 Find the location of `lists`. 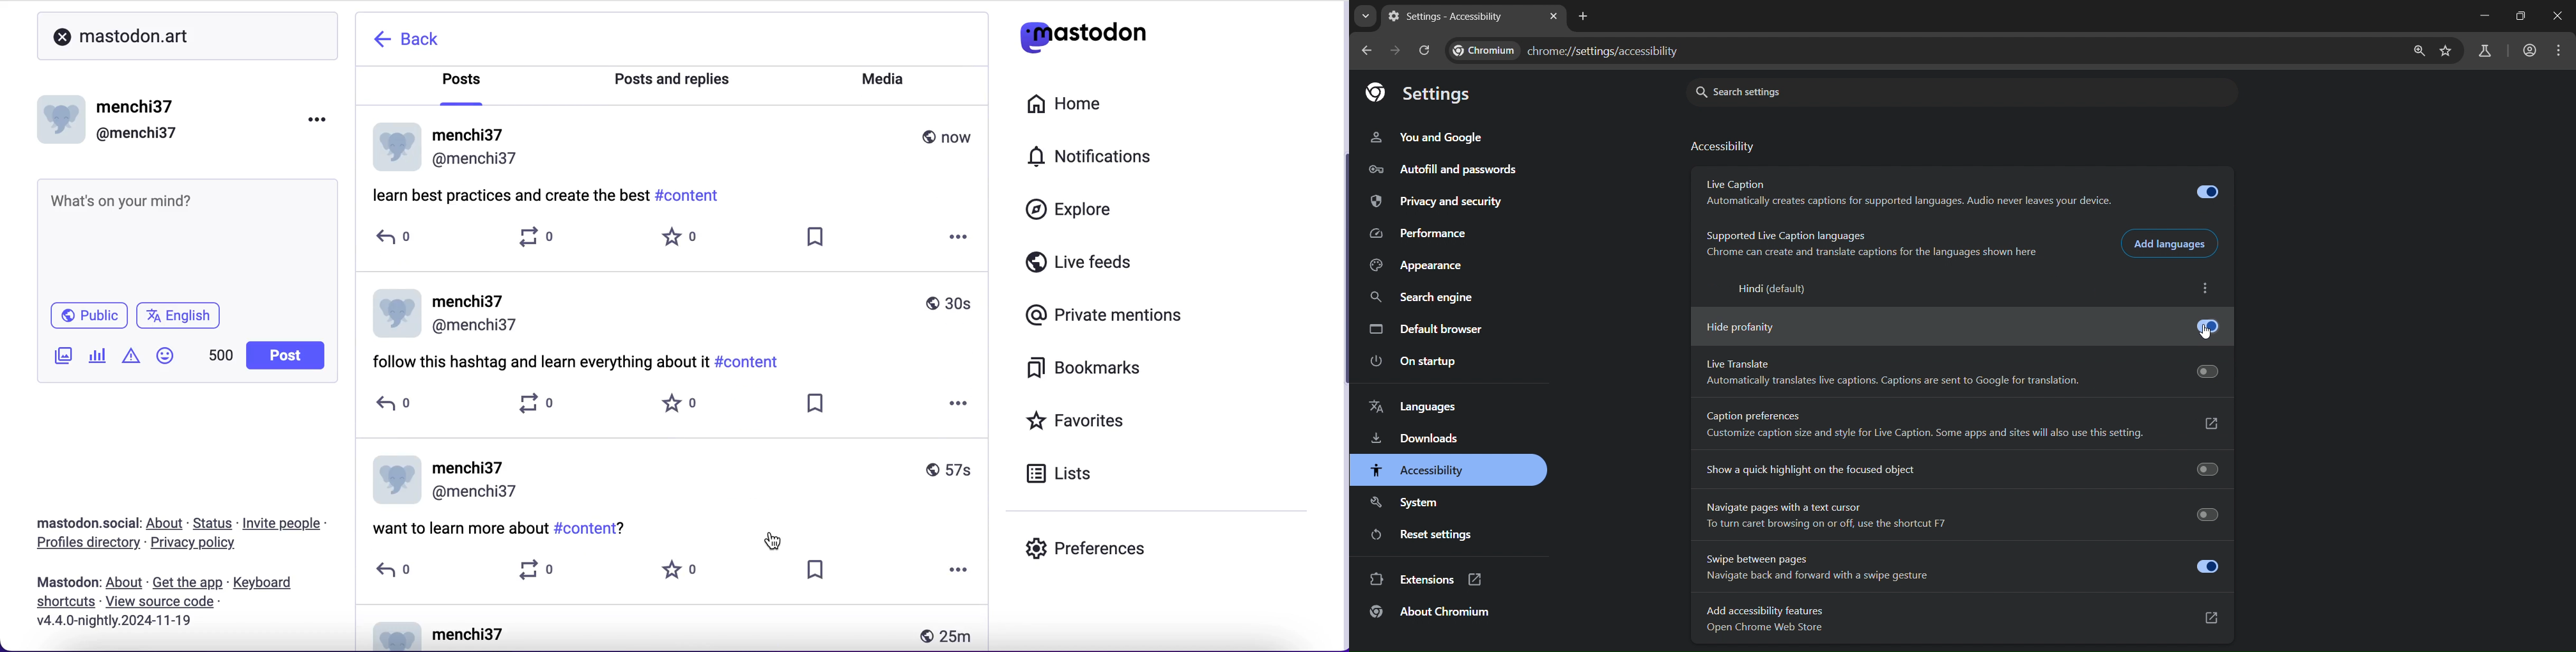

lists is located at coordinates (1068, 477).